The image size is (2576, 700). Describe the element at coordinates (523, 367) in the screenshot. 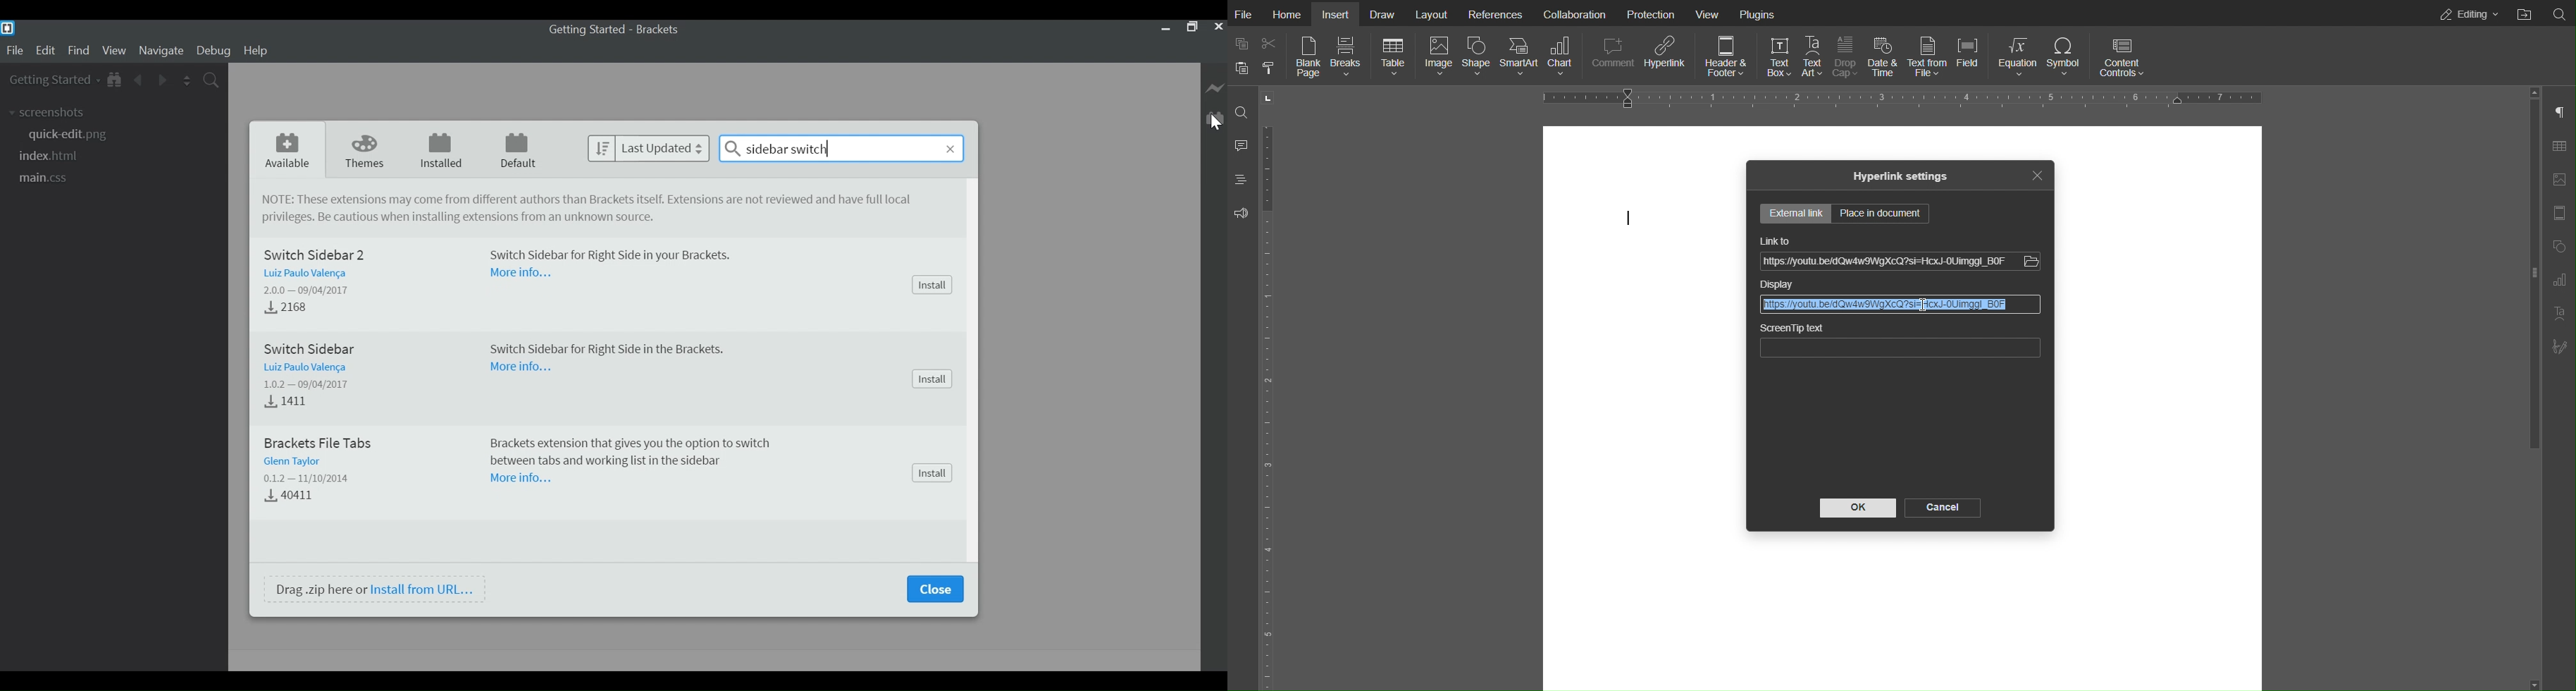

I see `More Information` at that location.